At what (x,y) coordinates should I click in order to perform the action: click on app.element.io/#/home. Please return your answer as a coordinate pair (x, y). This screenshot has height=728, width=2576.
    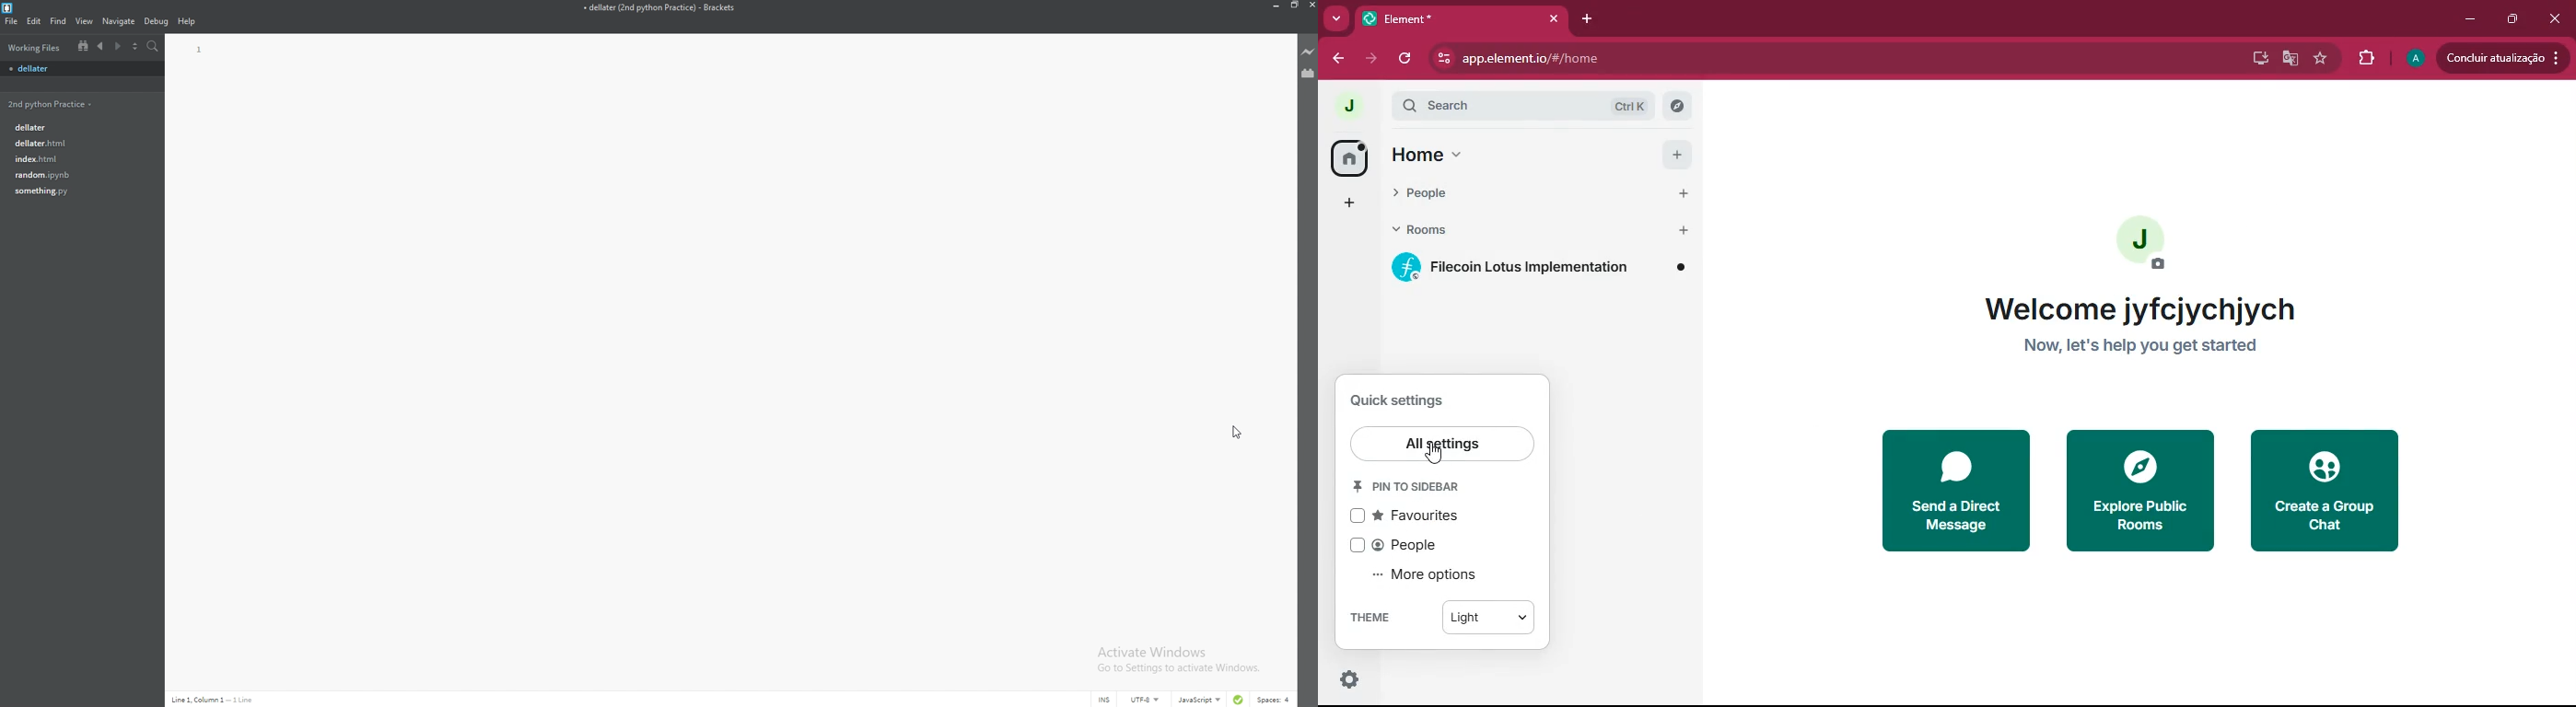
    Looking at the image, I should click on (1654, 58).